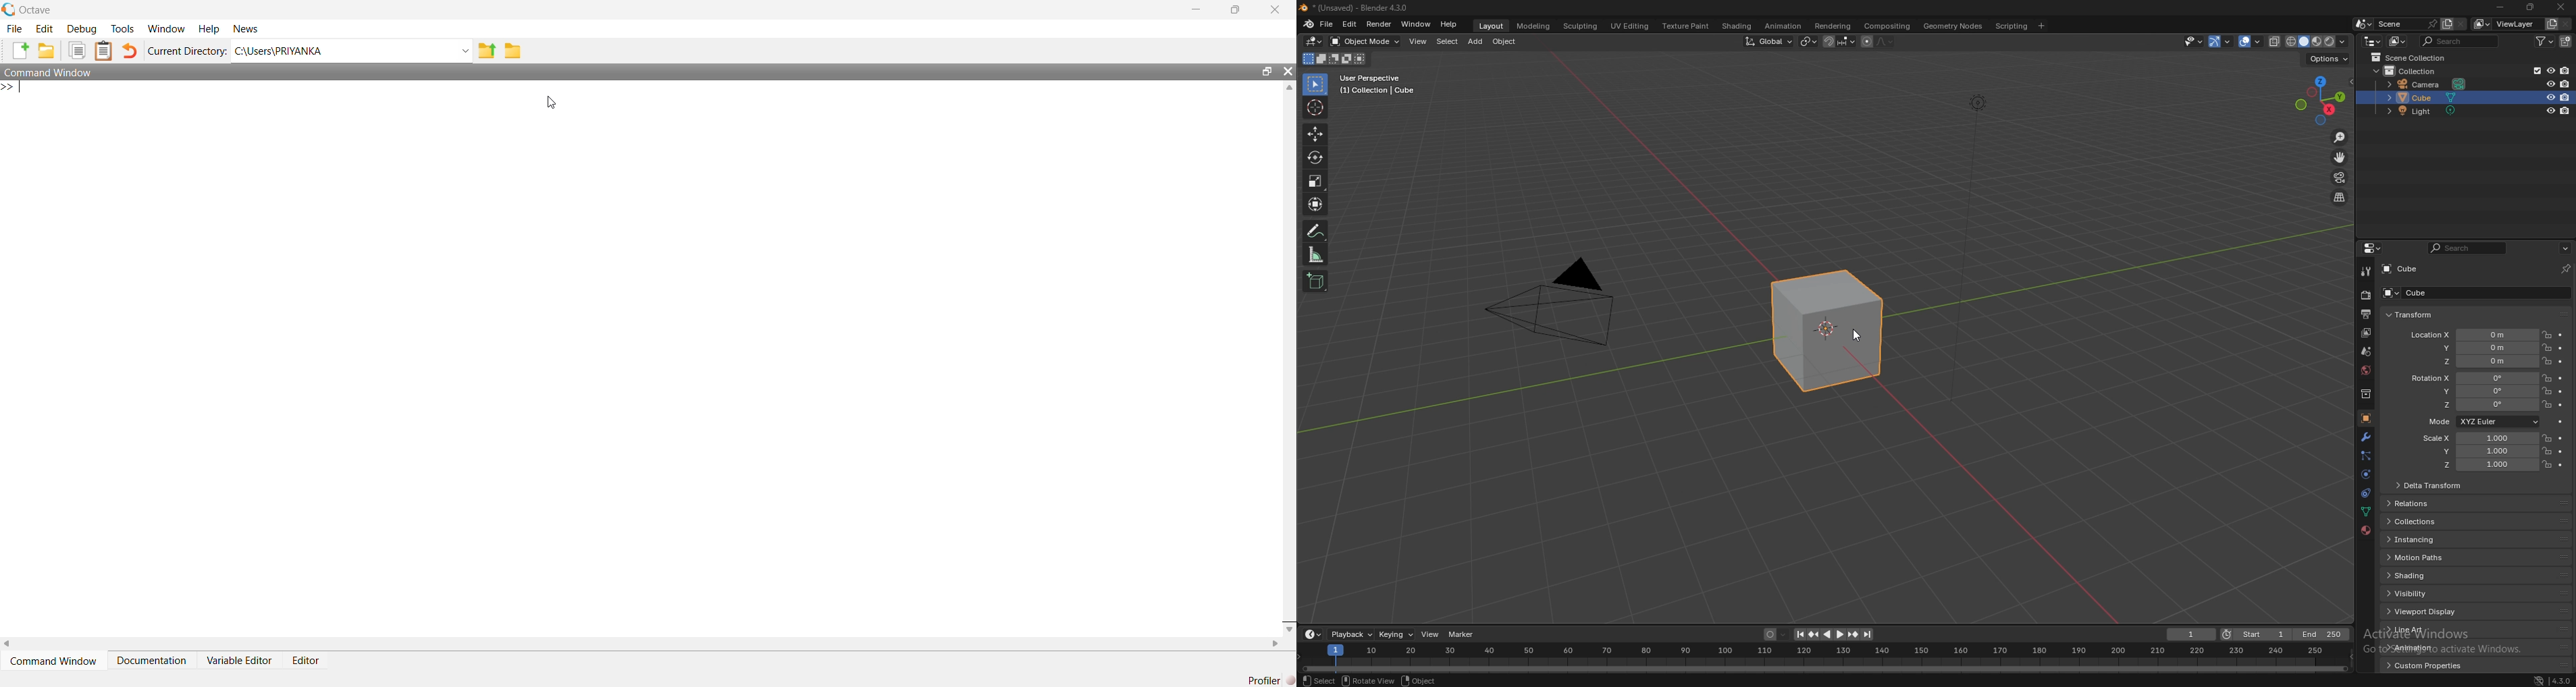  What do you see at coordinates (187, 50) in the screenshot?
I see `Current Directory:` at bounding box center [187, 50].